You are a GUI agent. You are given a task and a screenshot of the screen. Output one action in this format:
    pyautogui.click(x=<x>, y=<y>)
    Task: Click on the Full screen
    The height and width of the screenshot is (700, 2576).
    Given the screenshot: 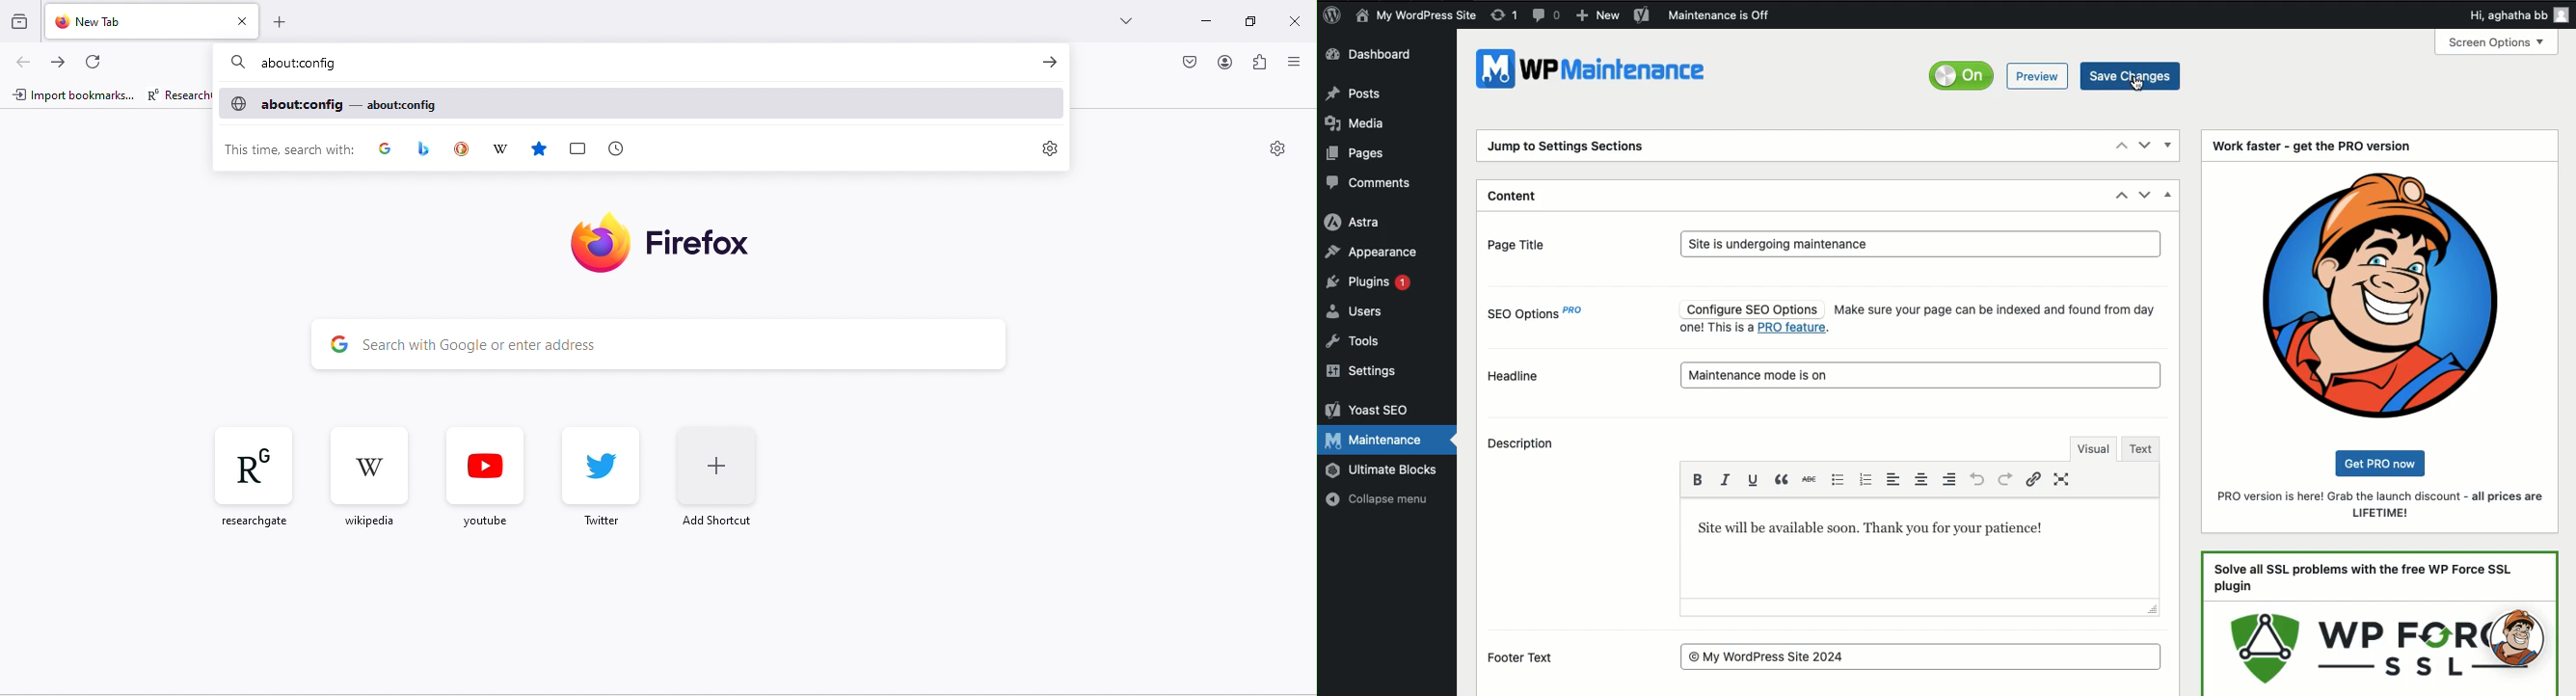 What is the action you would take?
    pyautogui.click(x=2065, y=479)
    